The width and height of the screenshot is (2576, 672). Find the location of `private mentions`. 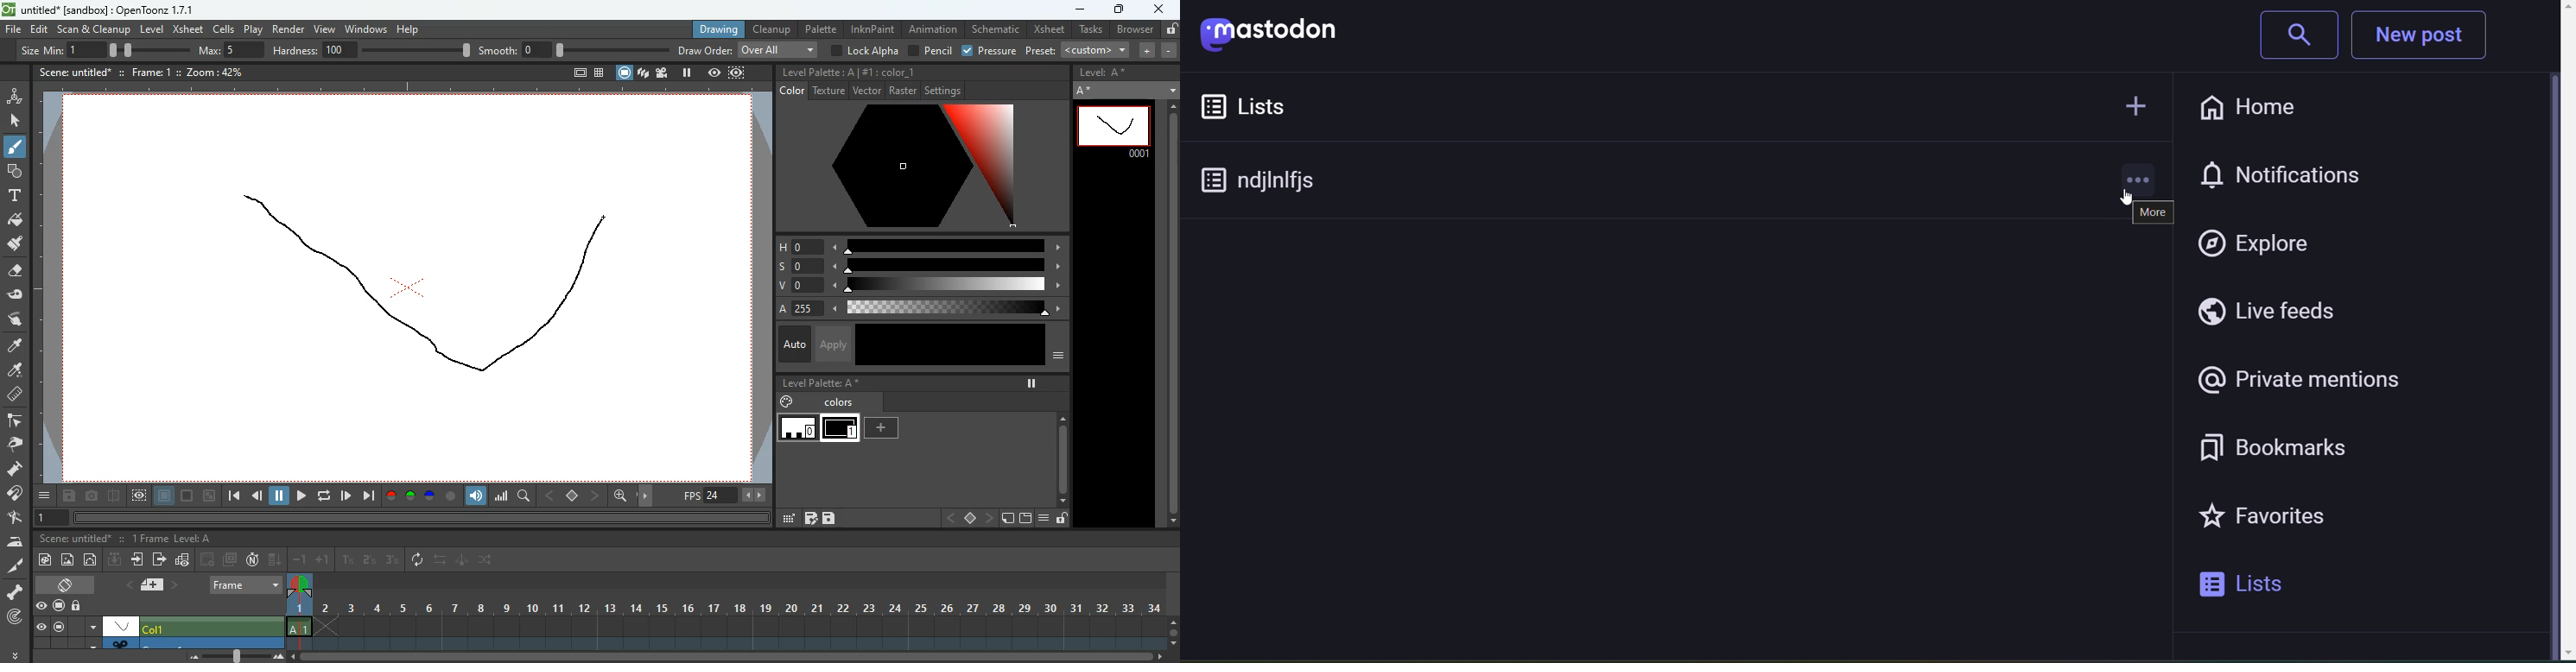

private mentions is located at coordinates (2302, 381).